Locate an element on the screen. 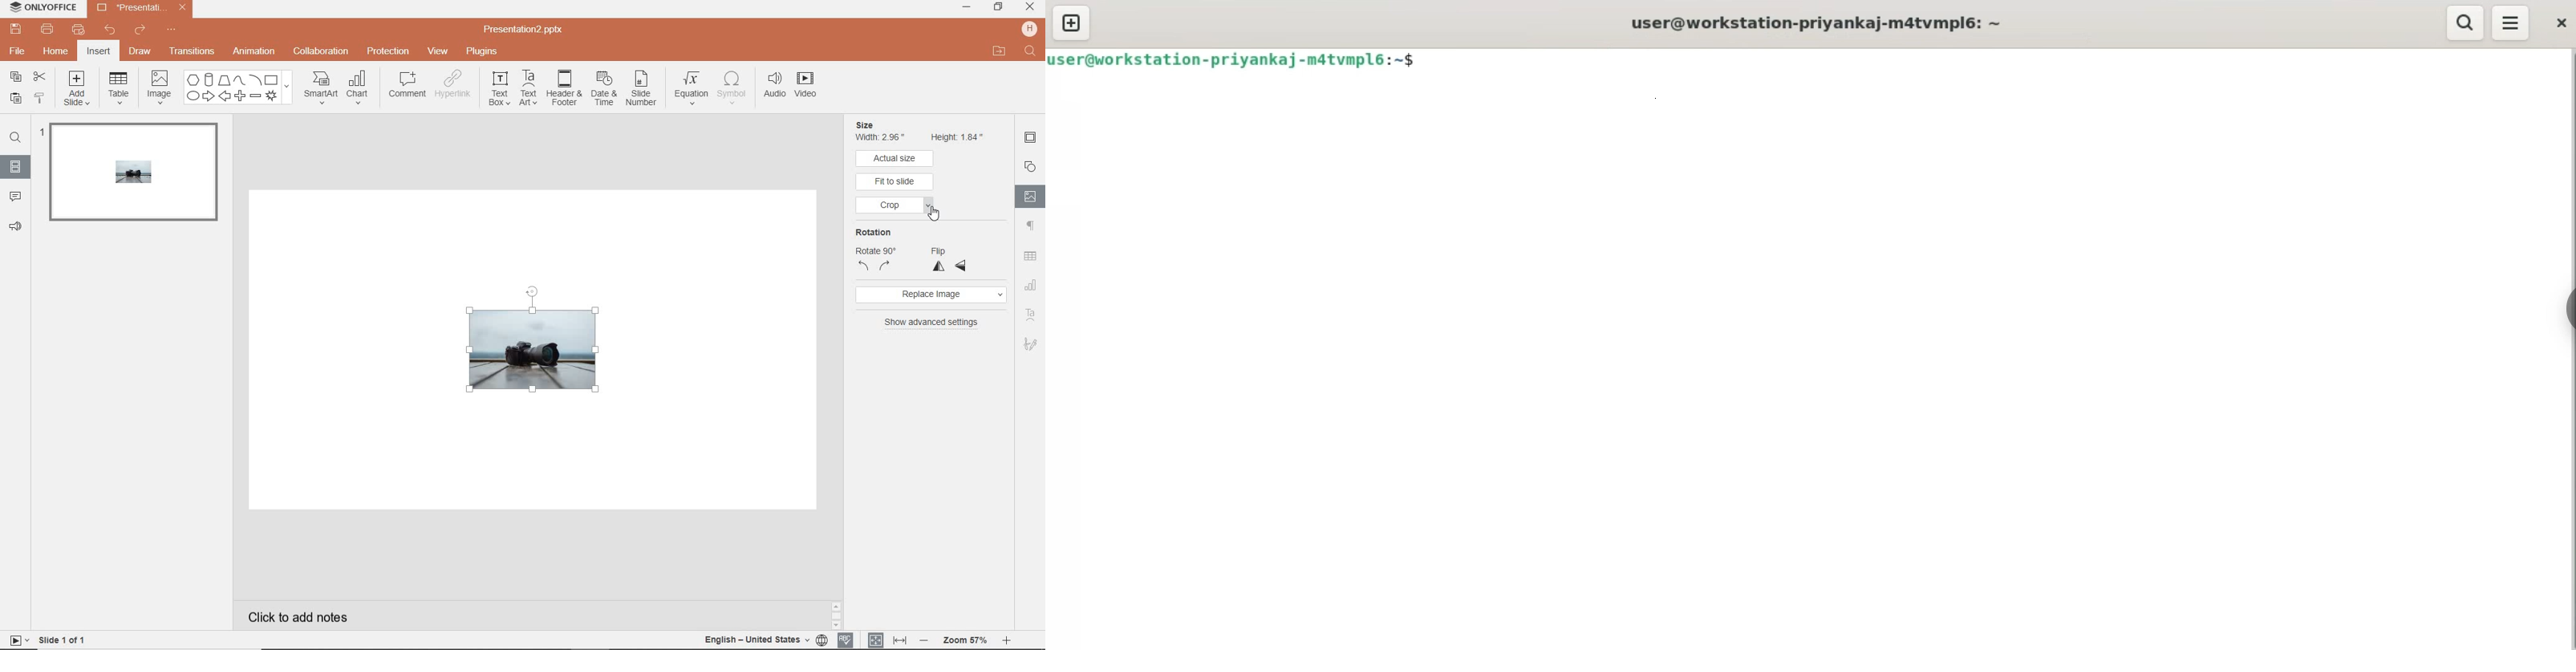  fit to width is located at coordinates (899, 640).